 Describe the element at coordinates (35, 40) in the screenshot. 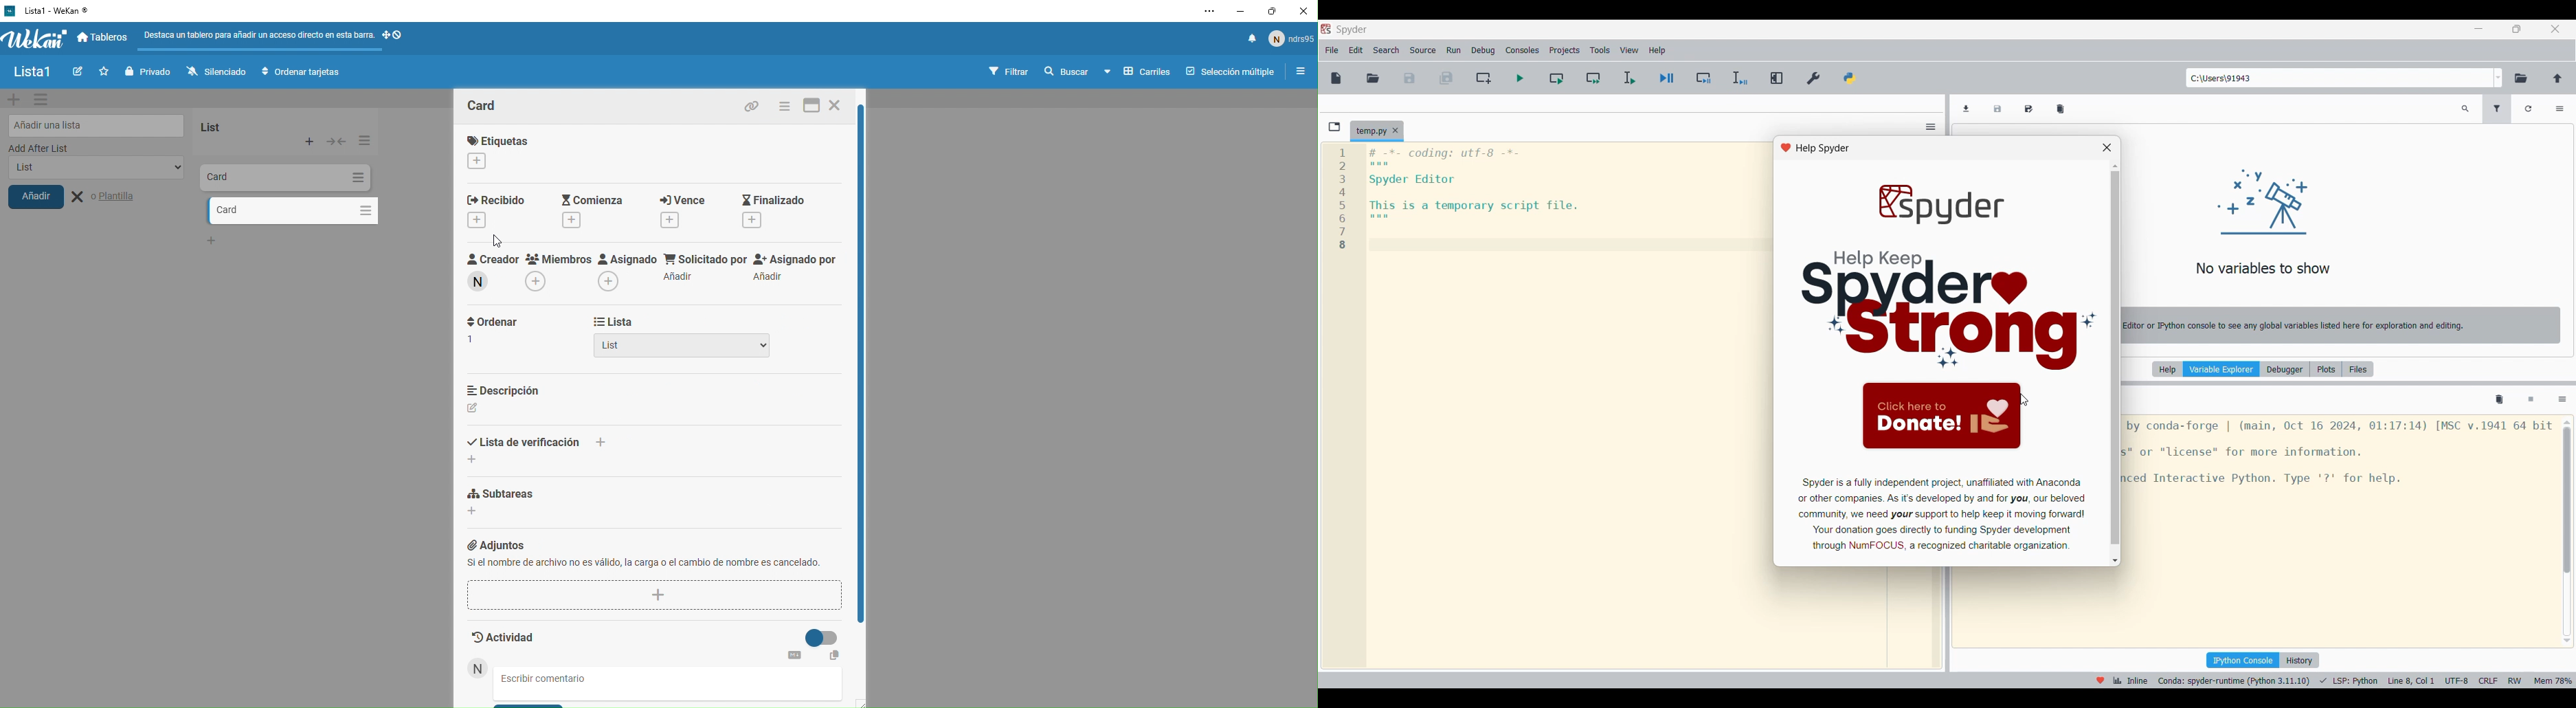

I see `wekan` at that location.